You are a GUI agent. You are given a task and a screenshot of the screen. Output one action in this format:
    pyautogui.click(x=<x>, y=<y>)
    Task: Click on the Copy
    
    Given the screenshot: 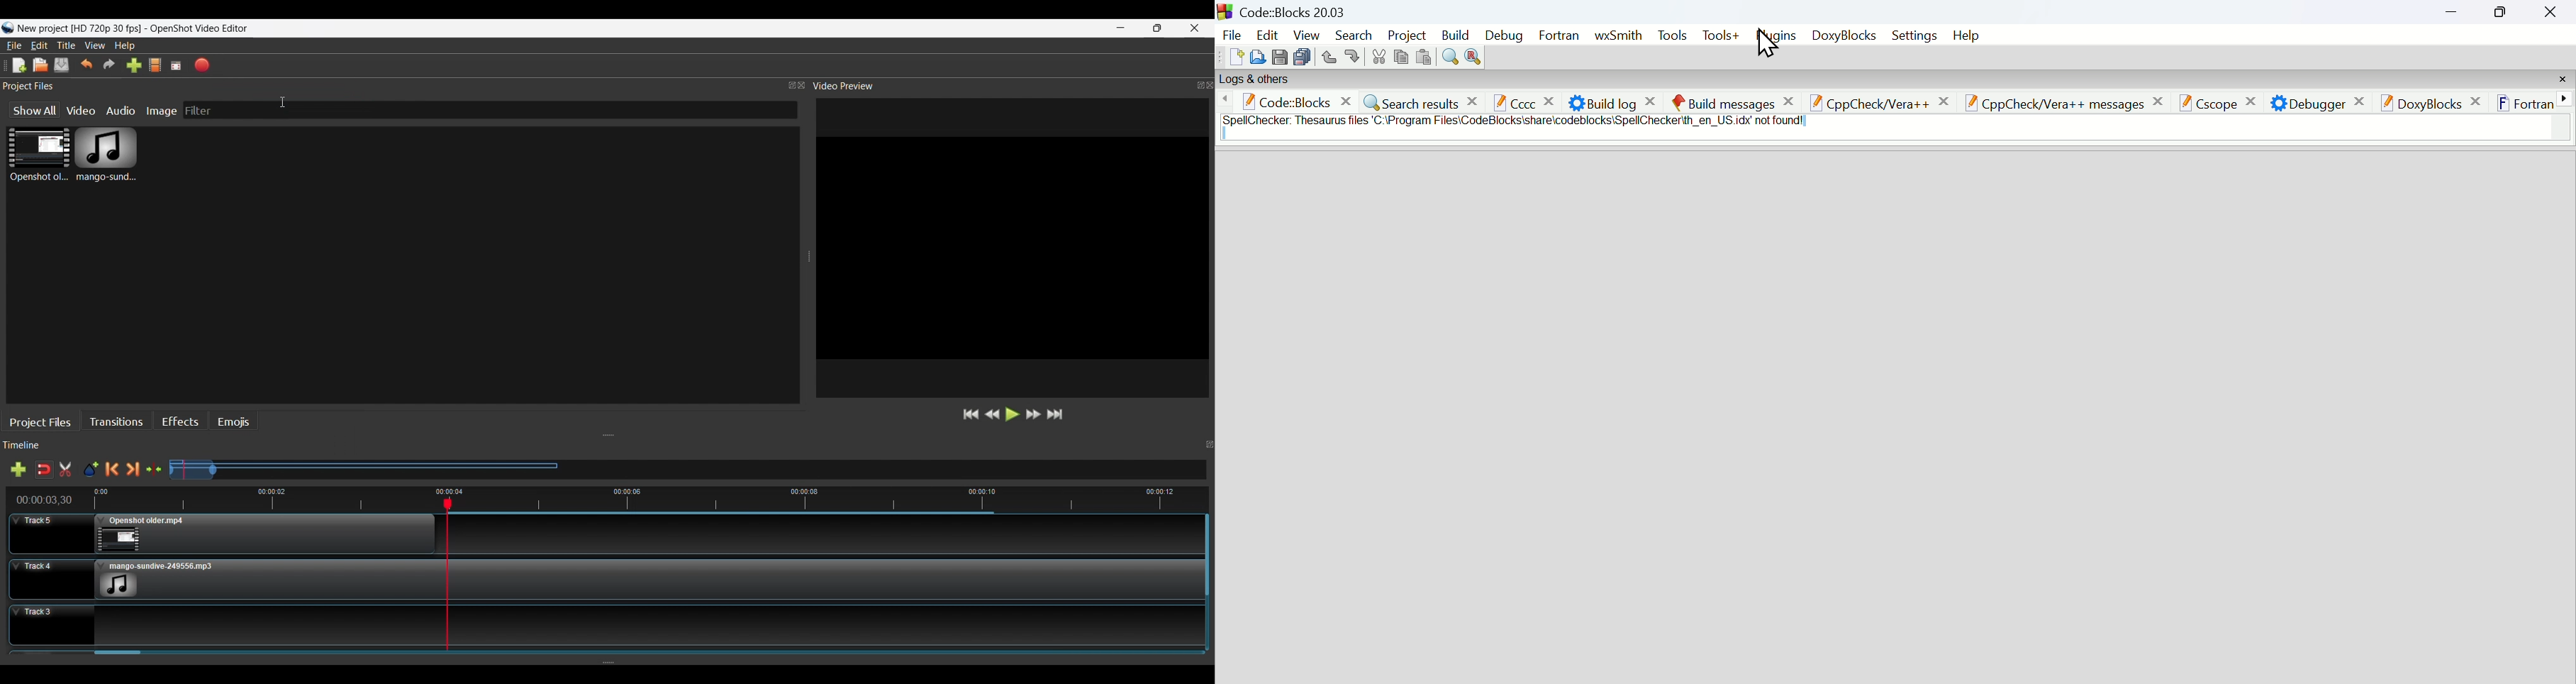 What is the action you would take?
    pyautogui.click(x=1401, y=55)
    